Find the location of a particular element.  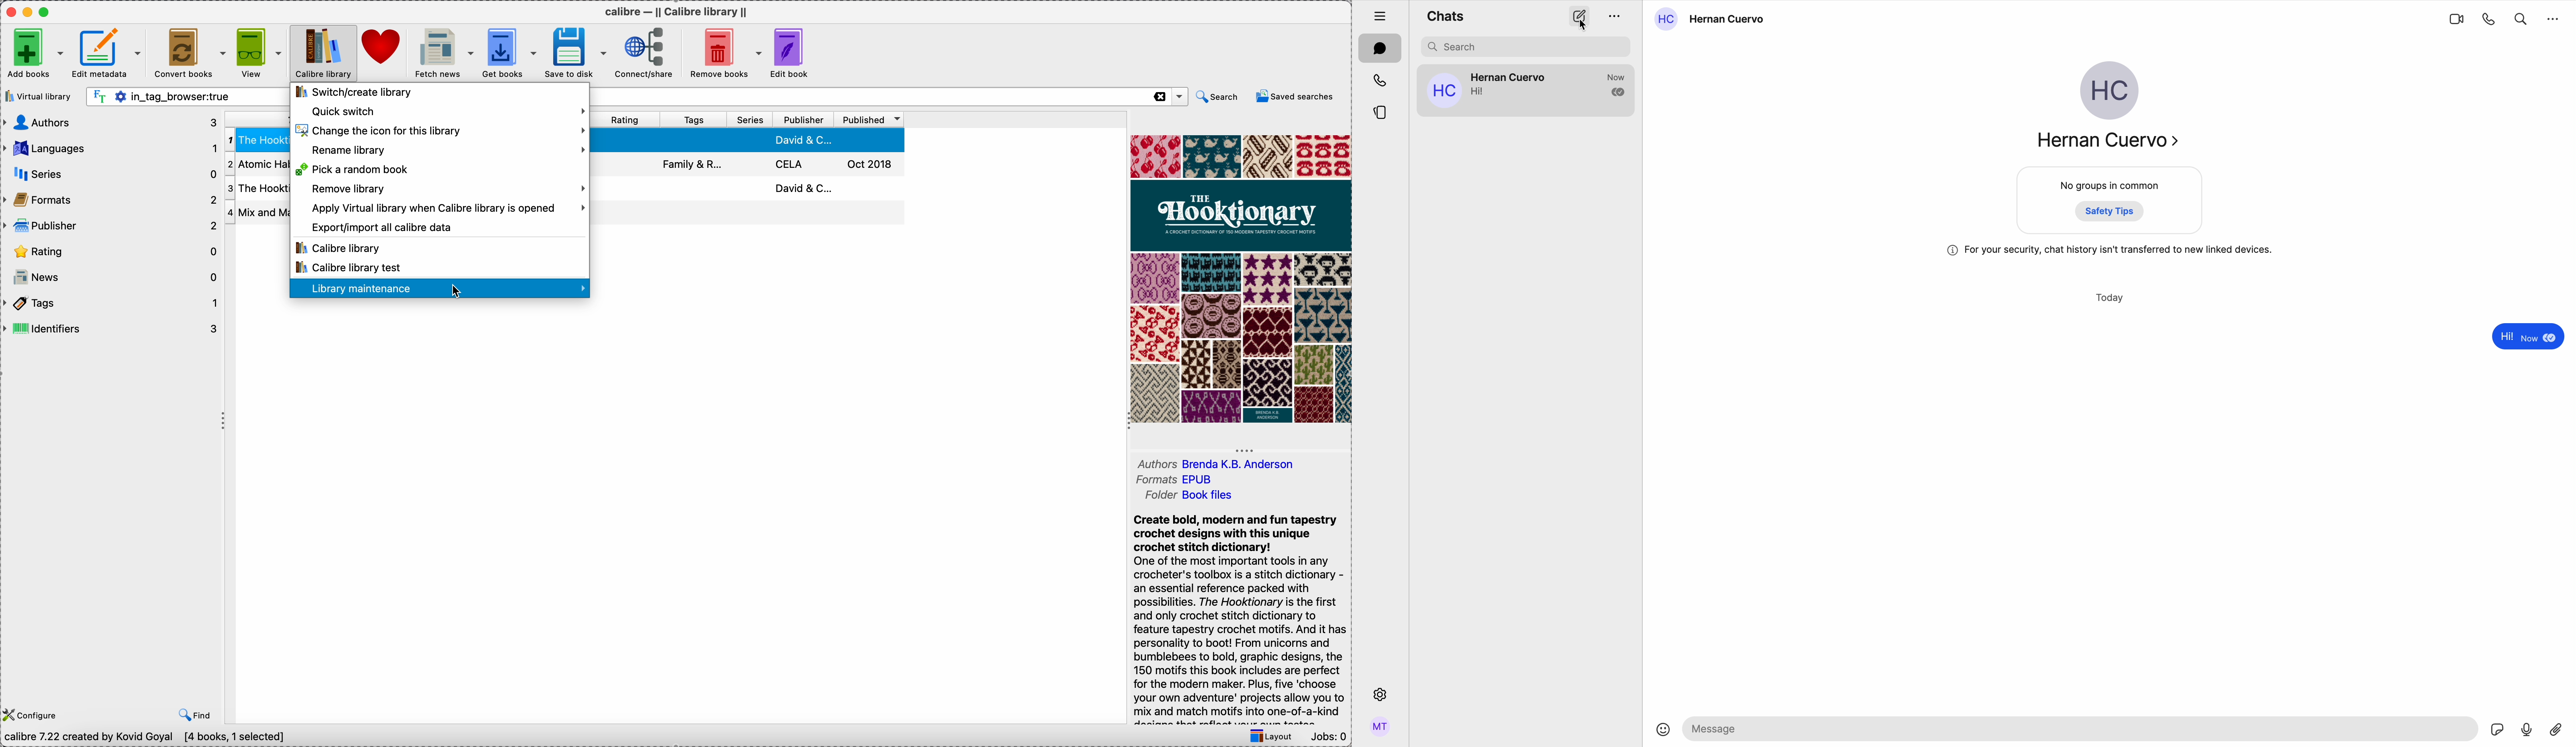

second book is located at coordinates (754, 164).